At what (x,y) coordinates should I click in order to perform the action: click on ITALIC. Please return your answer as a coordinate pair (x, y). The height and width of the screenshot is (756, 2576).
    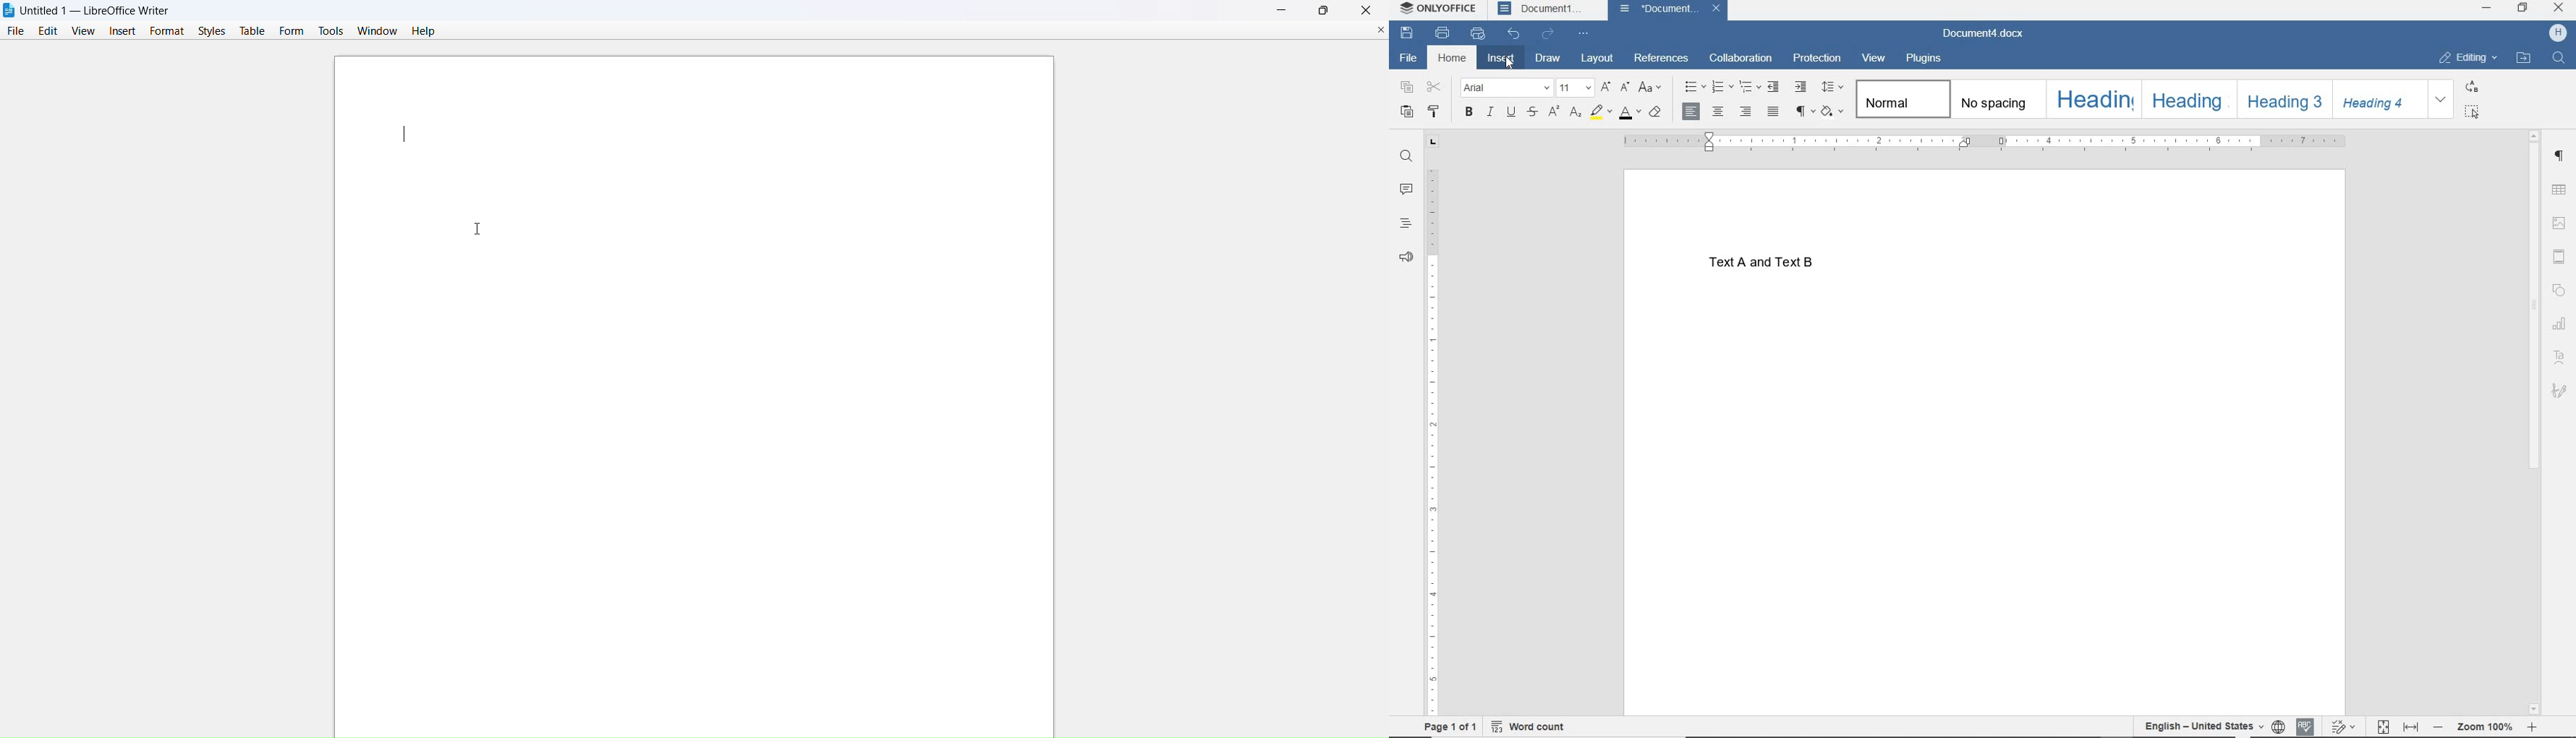
    Looking at the image, I should click on (1489, 112).